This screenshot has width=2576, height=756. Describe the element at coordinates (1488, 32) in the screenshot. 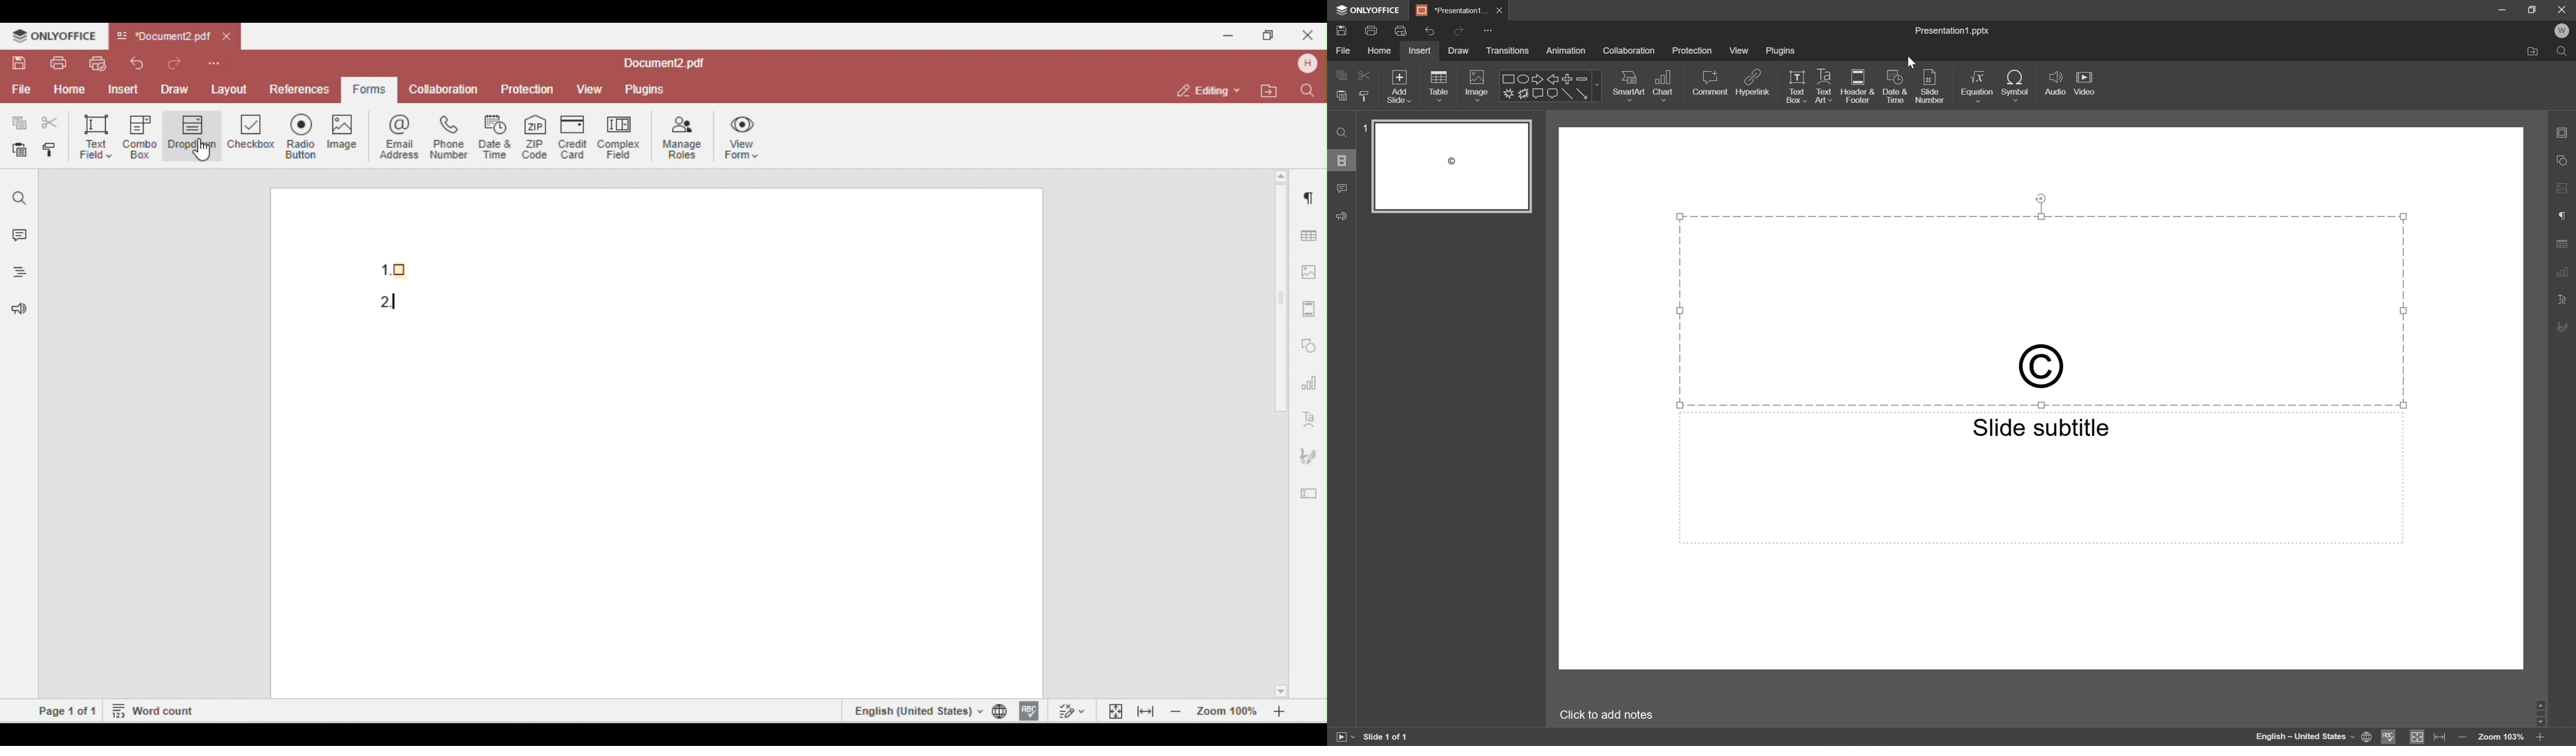

I see `Customize quick access toolbar` at that location.